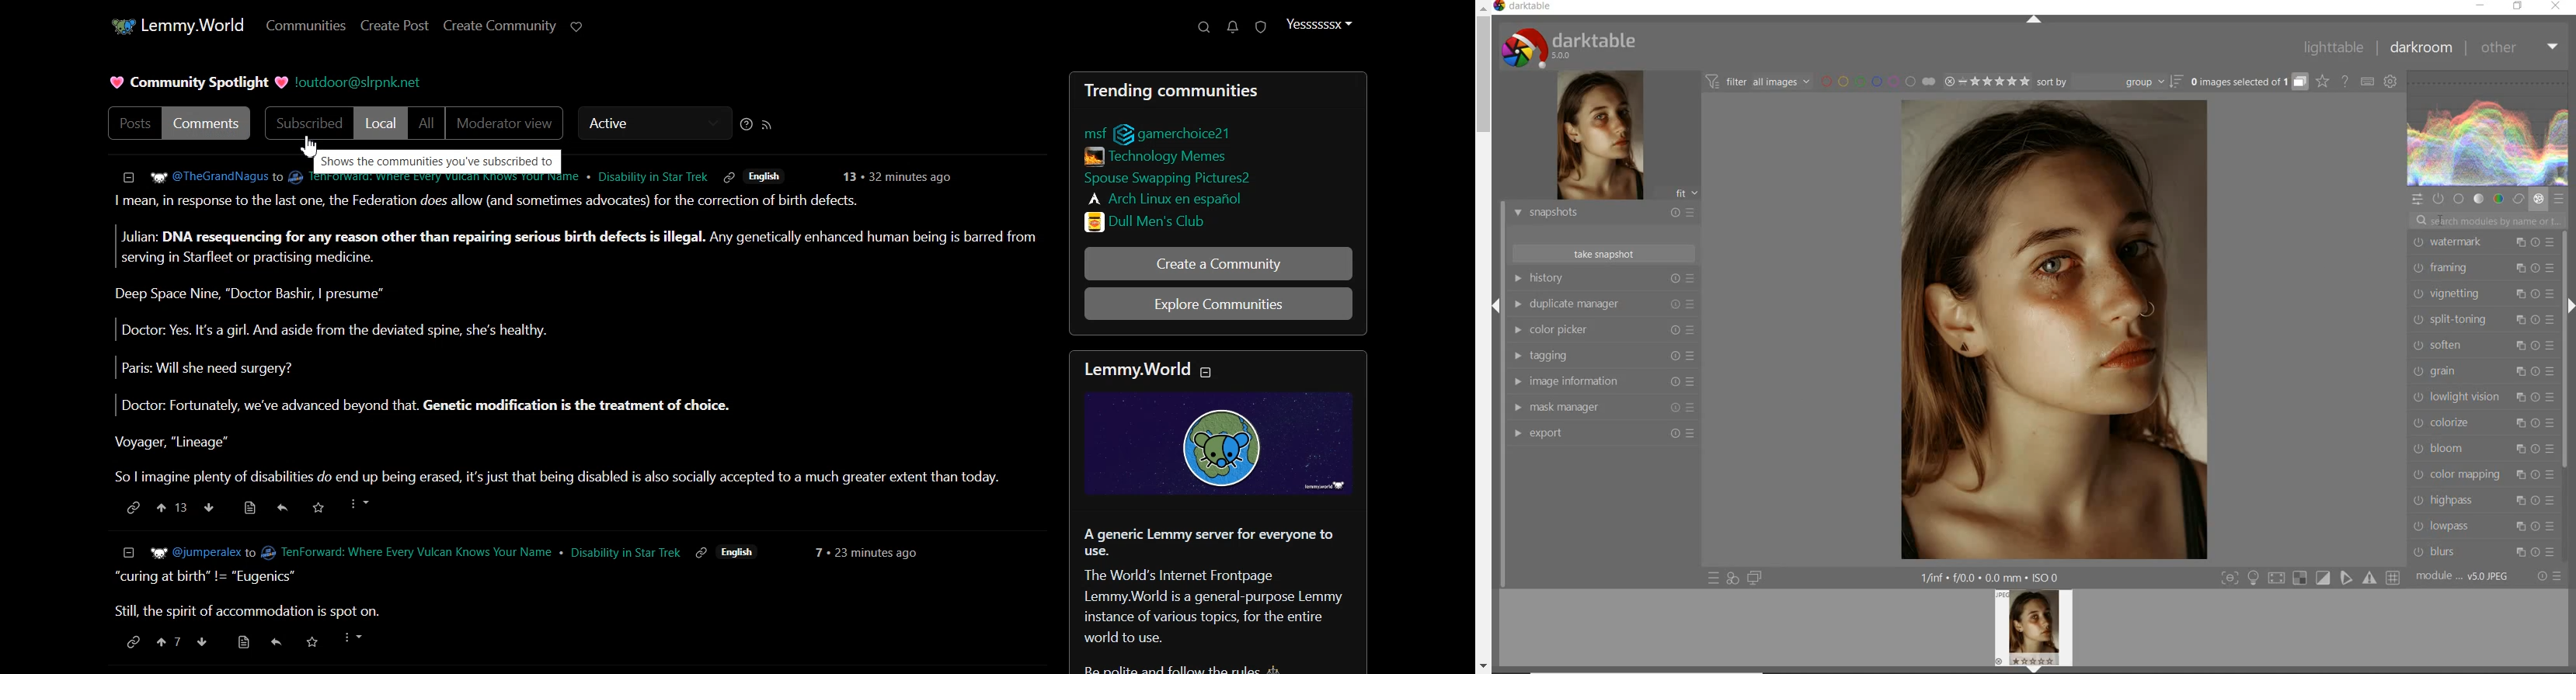 This screenshot has height=700, width=2576. Describe the element at coordinates (2482, 422) in the screenshot. I see `colorize` at that location.